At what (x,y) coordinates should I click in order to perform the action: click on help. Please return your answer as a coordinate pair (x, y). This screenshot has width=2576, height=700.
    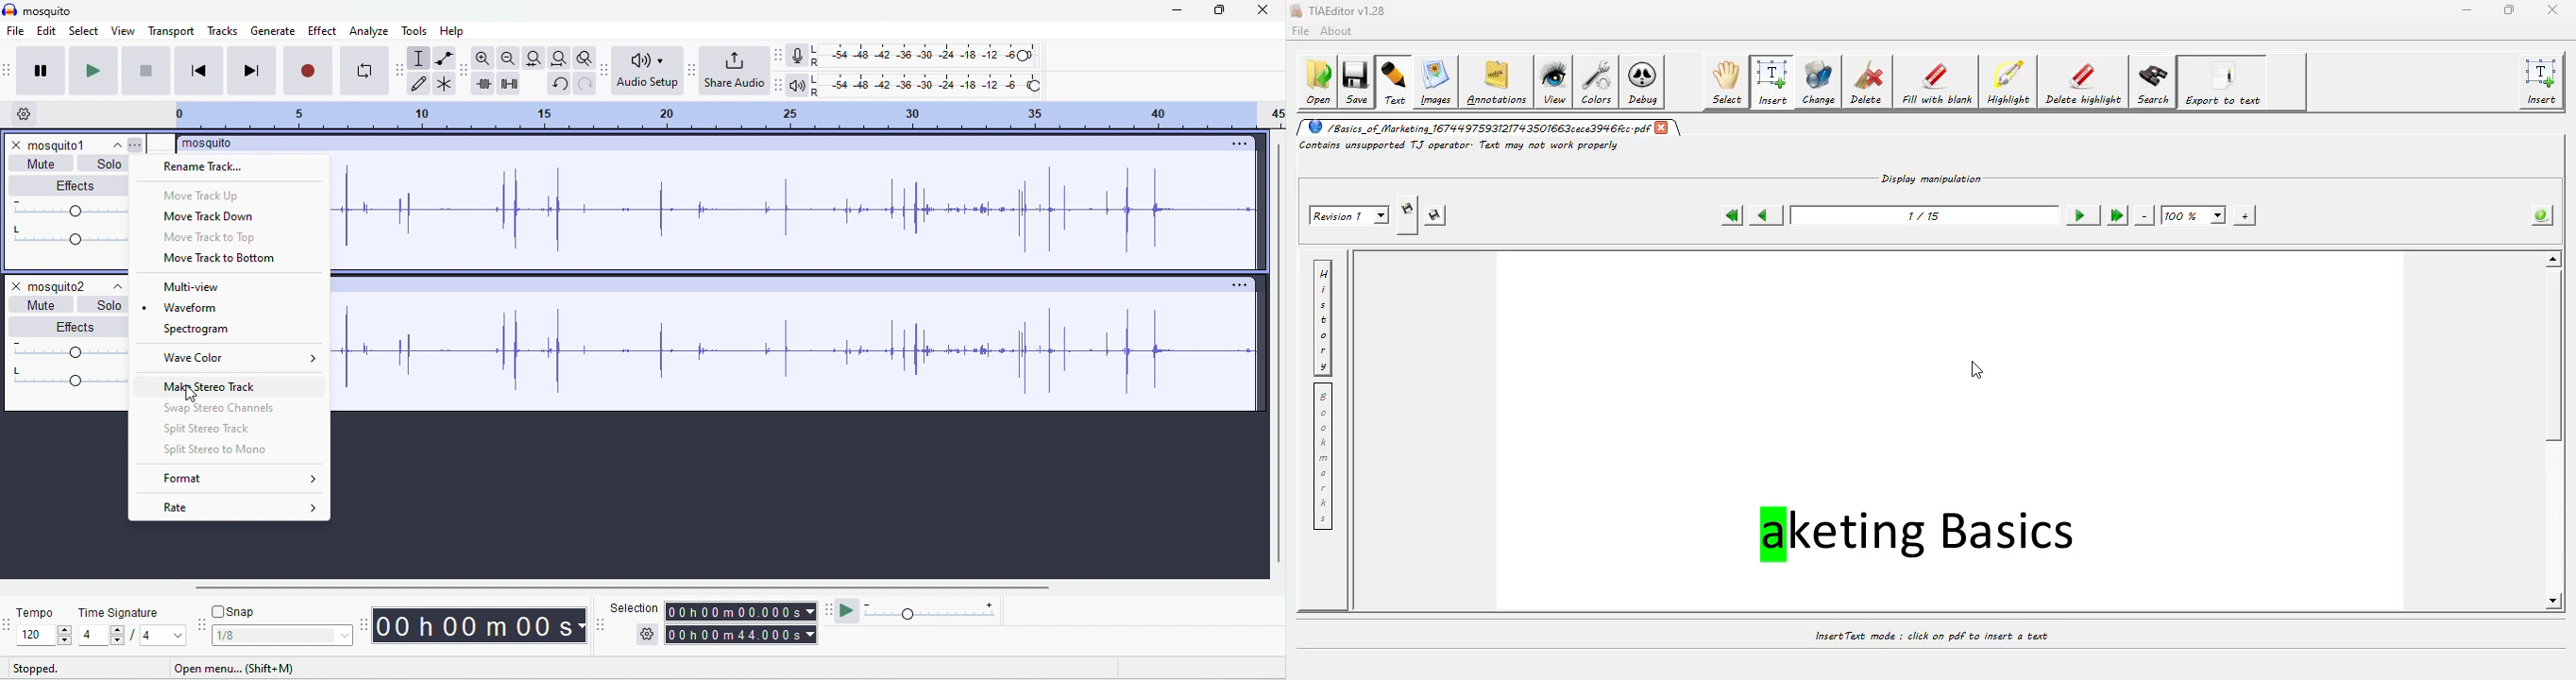
    Looking at the image, I should click on (452, 31).